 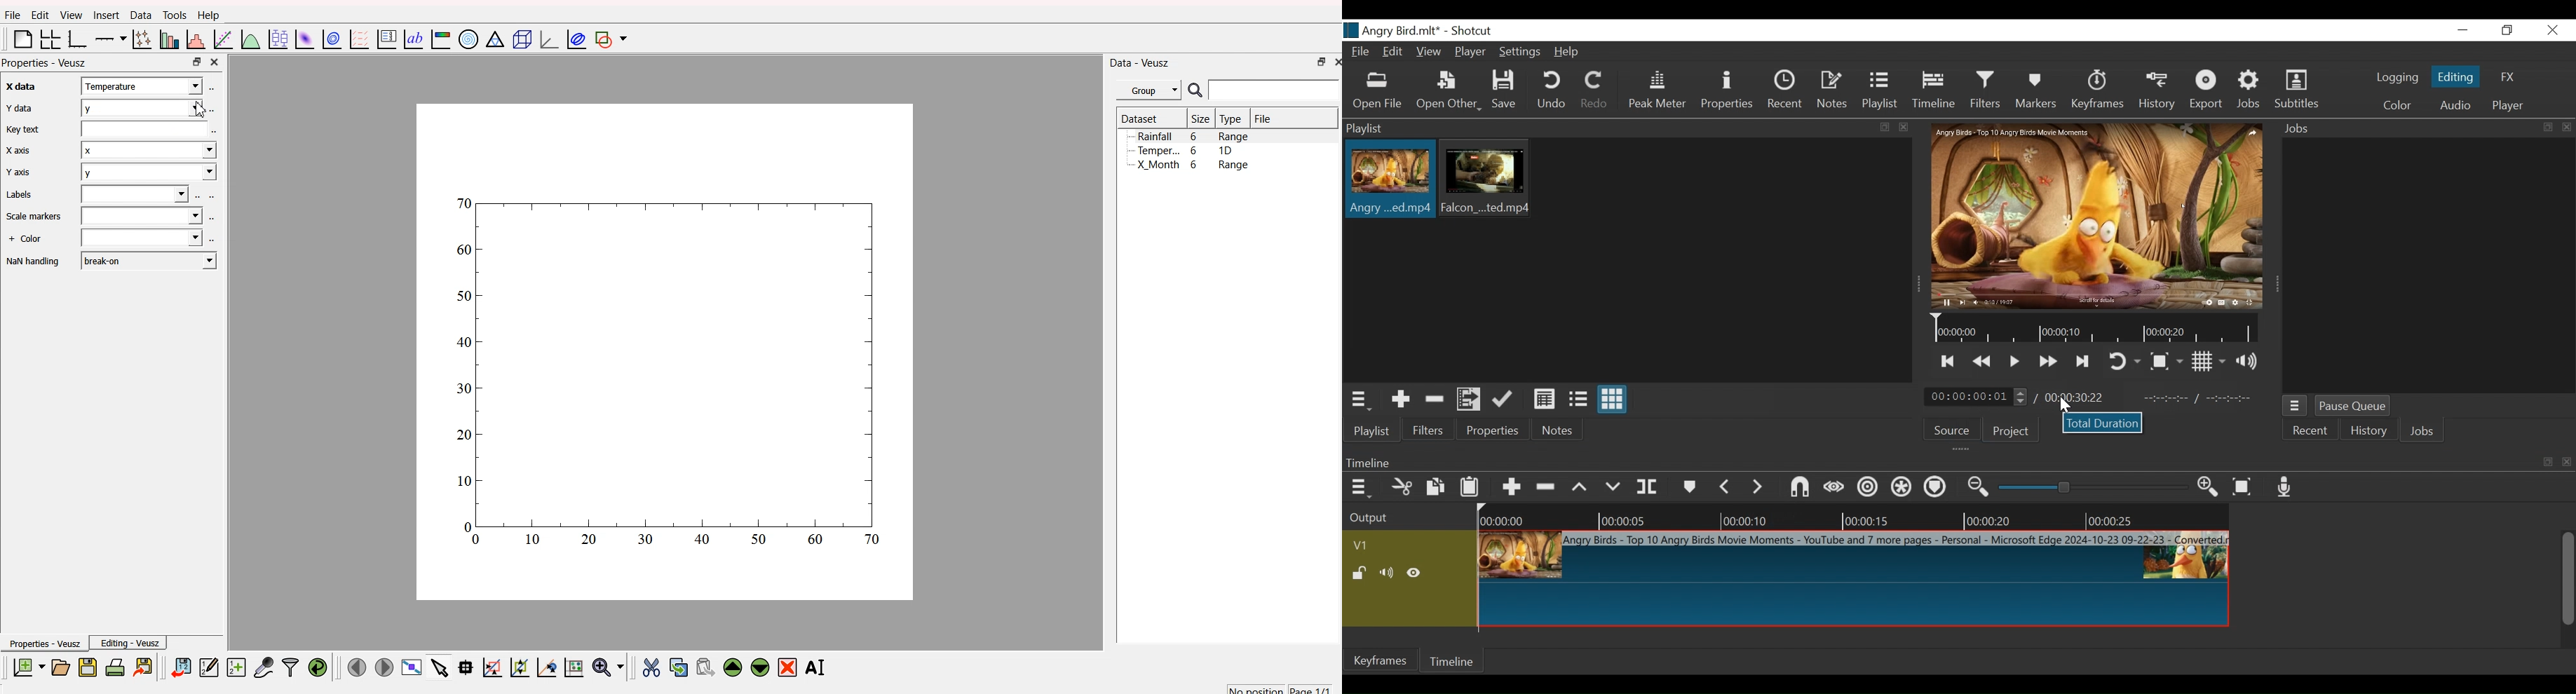 What do you see at coordinates (137, 195) in the screenshot?
I see `field` at bounding box center [137, 195].